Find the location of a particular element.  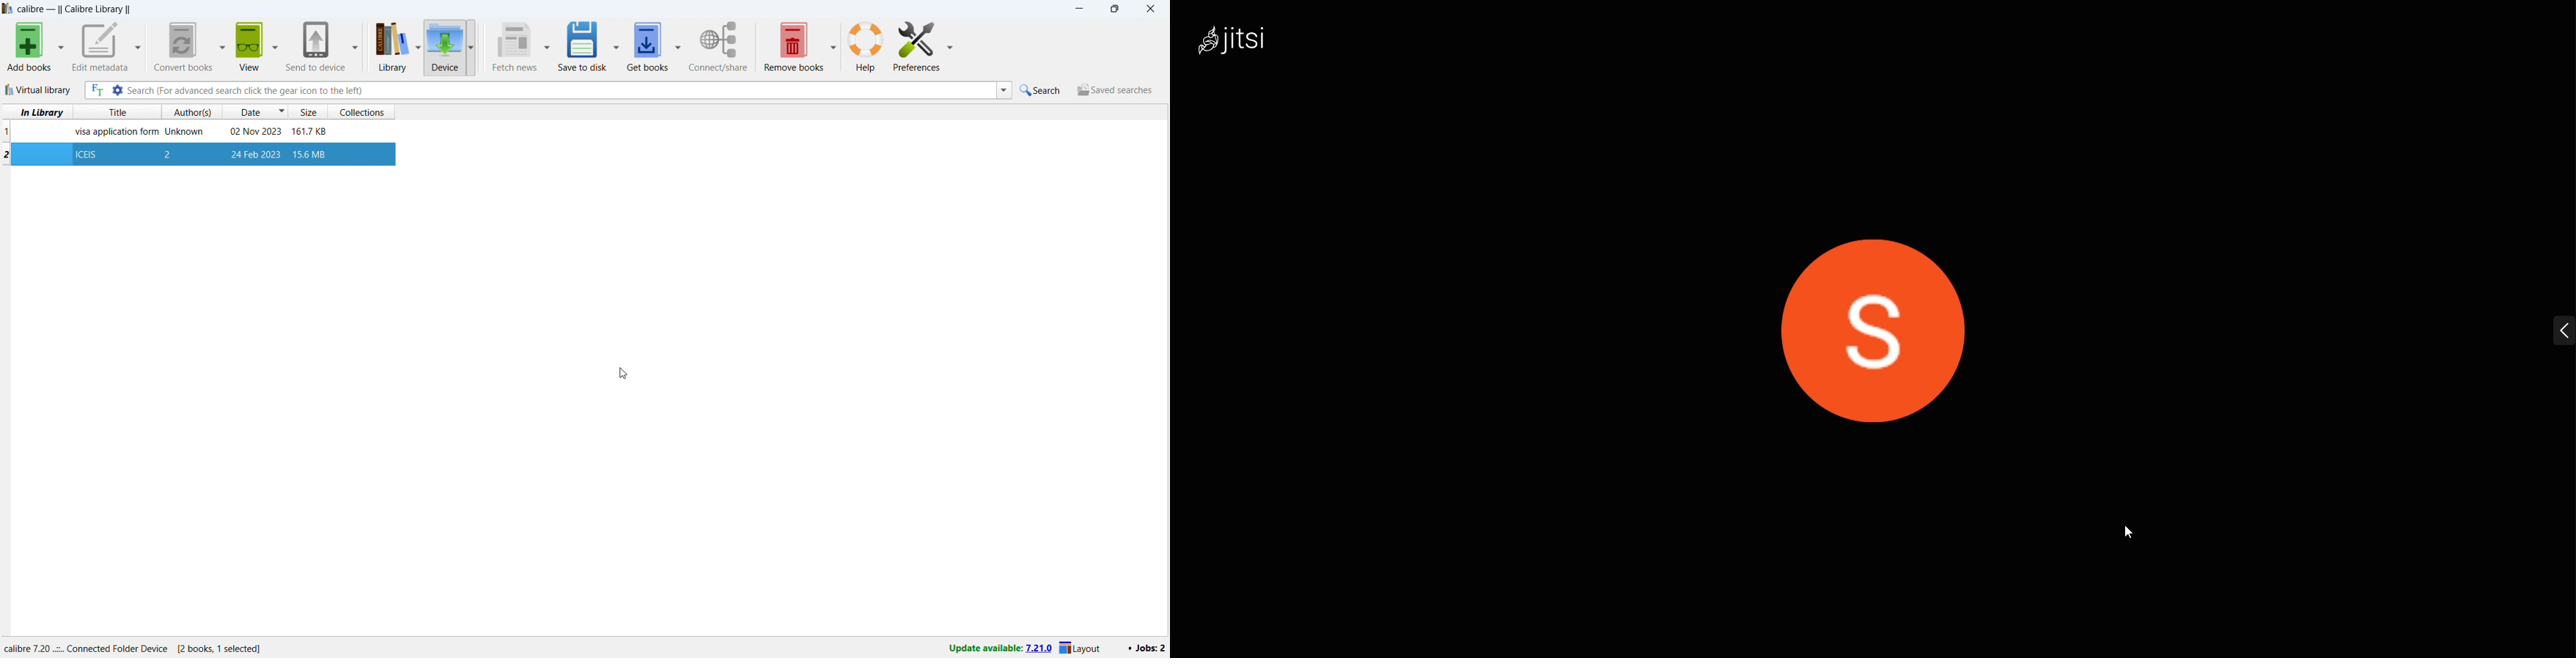

preferences options is located at coordinates (949, 44).